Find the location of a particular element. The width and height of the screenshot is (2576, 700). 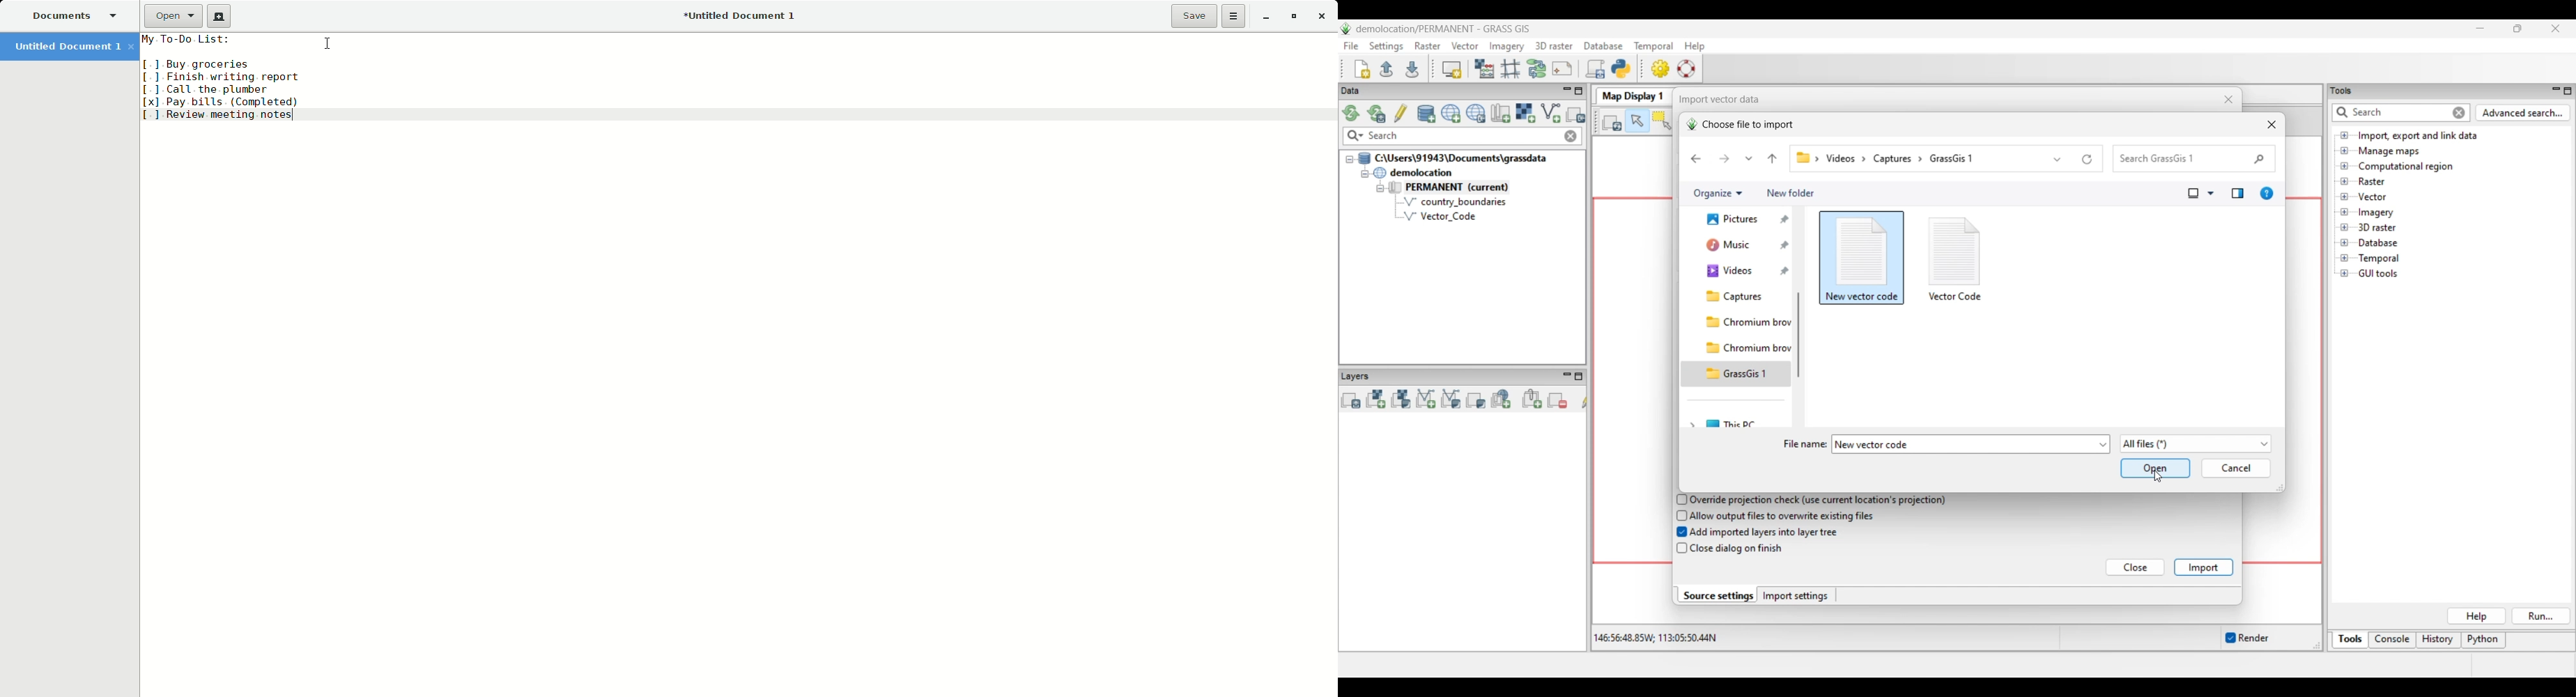

Minimize is located at coordinates (1267, 17).